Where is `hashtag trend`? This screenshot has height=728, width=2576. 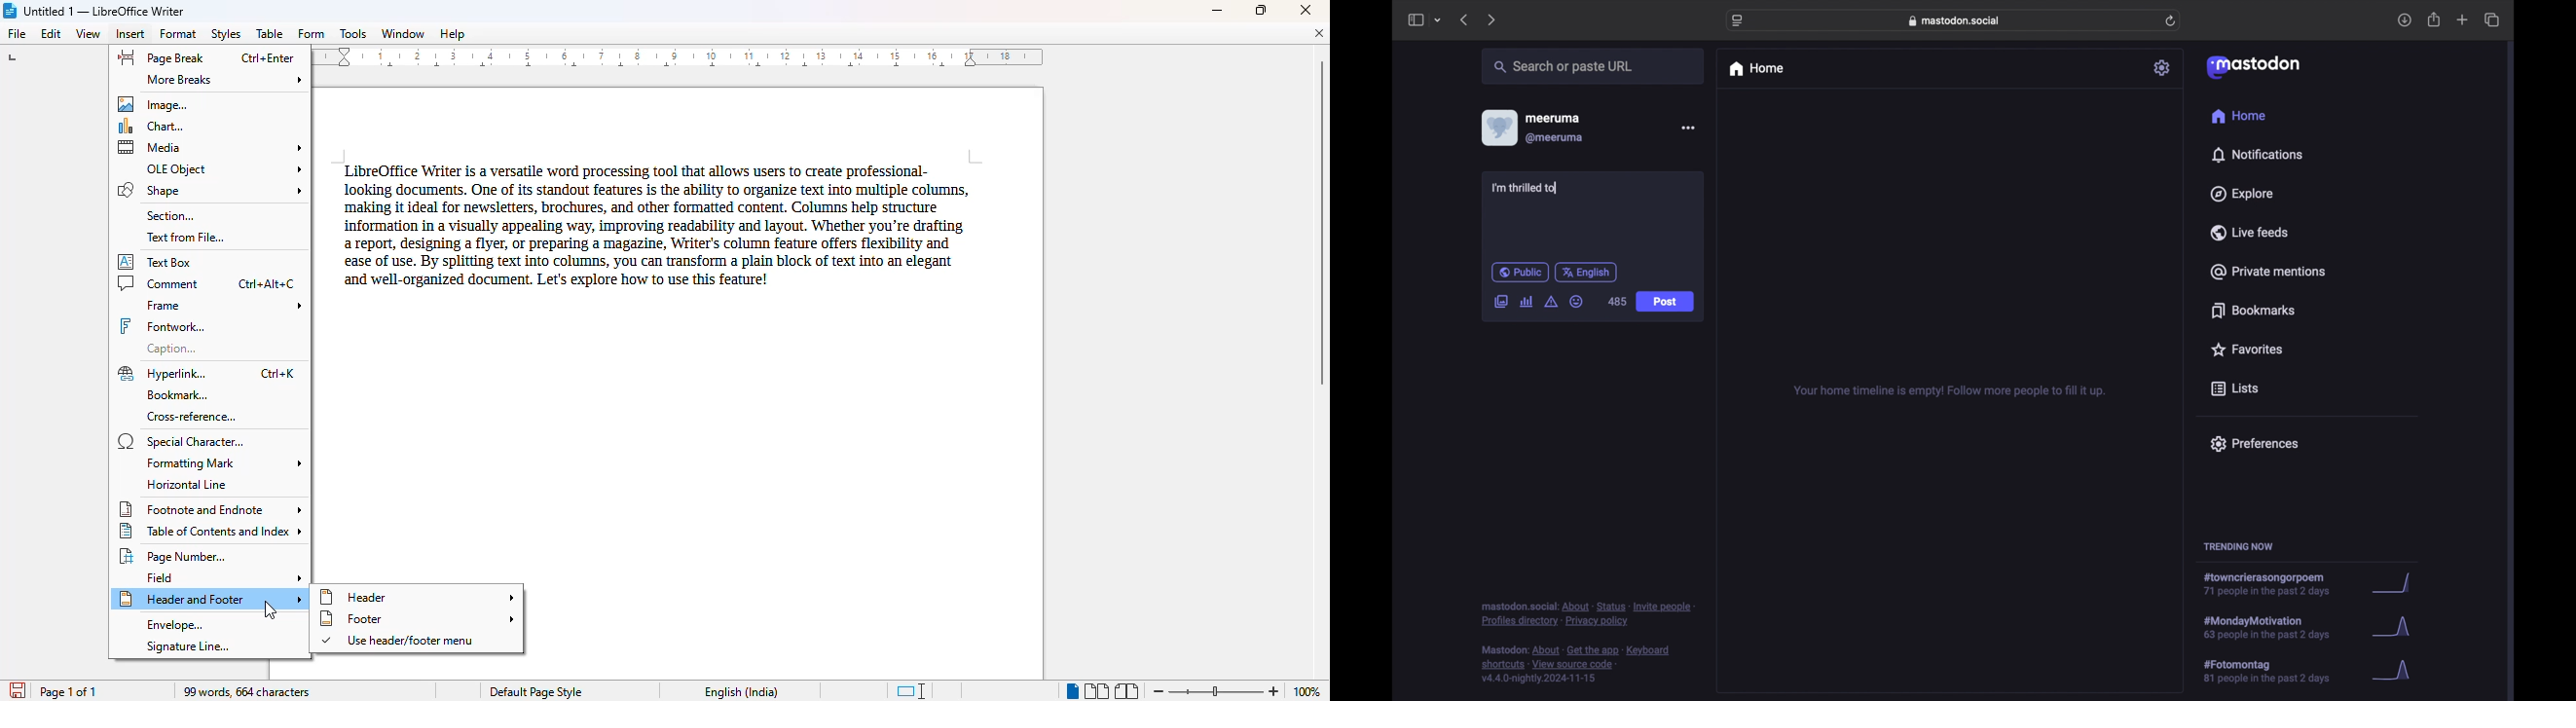 hashtag trend is located at coordinates (2272, 584).